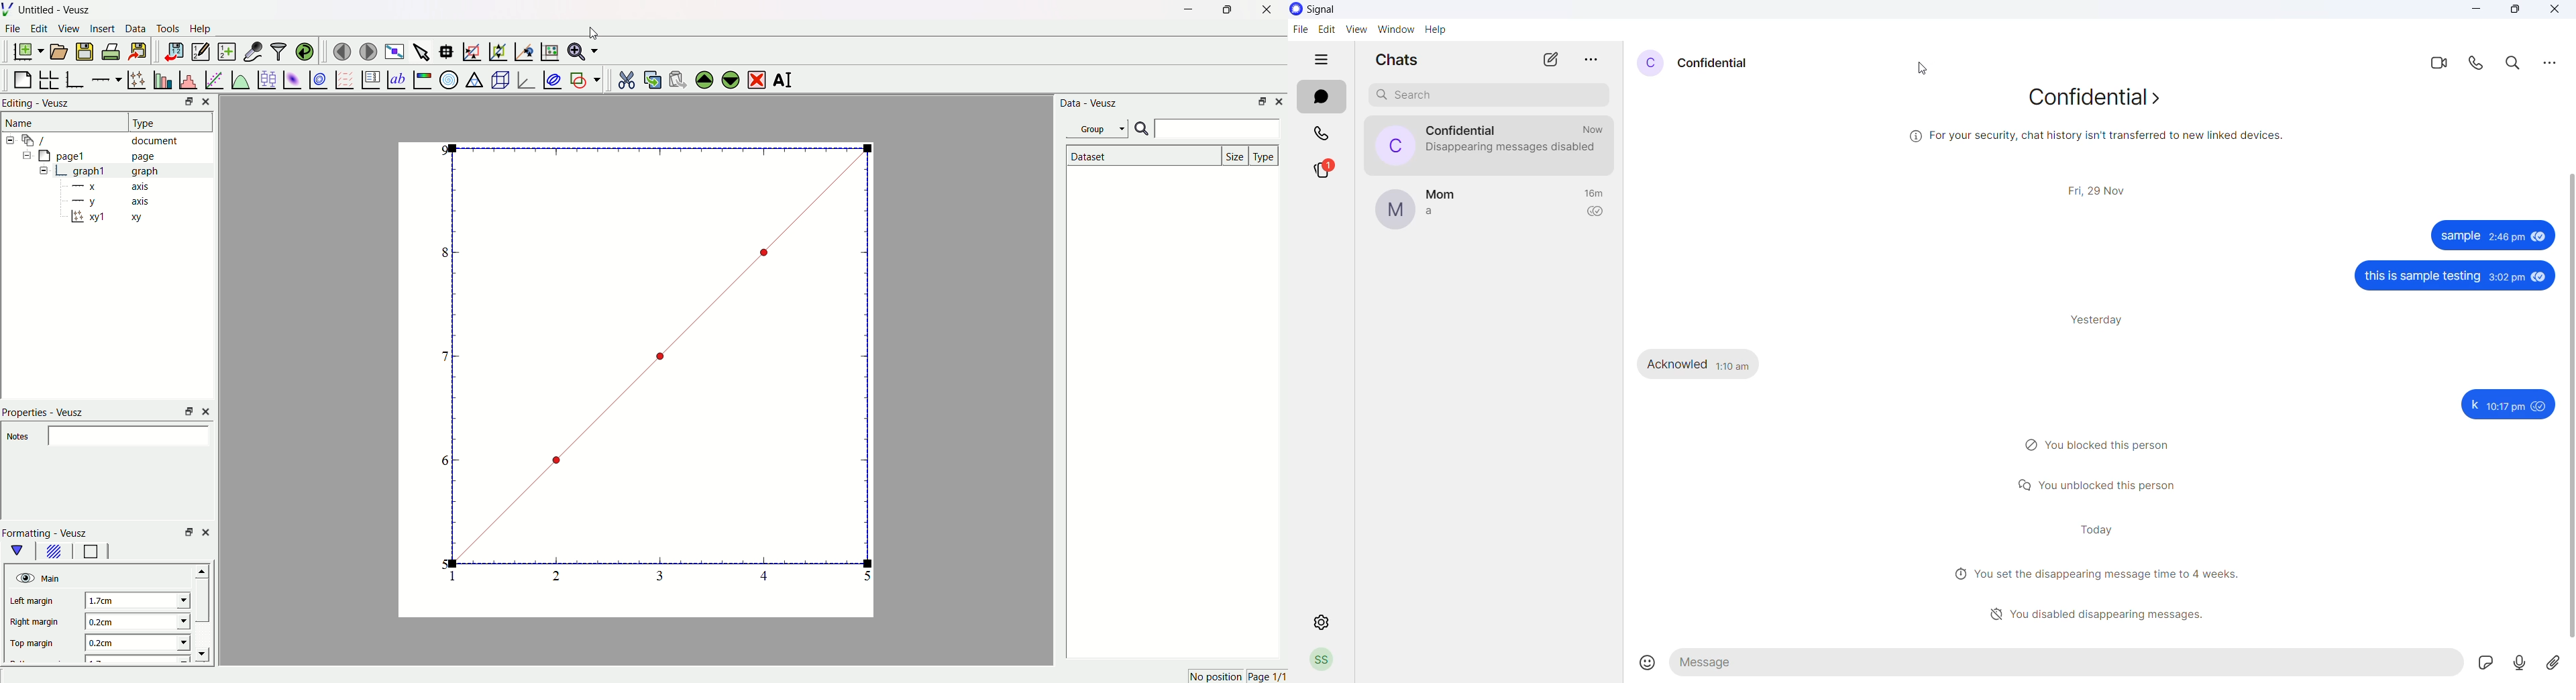 Image resolution: width=2576 pixels, height=700 pixels. I want to click on plot box plots, so click(266, 78).